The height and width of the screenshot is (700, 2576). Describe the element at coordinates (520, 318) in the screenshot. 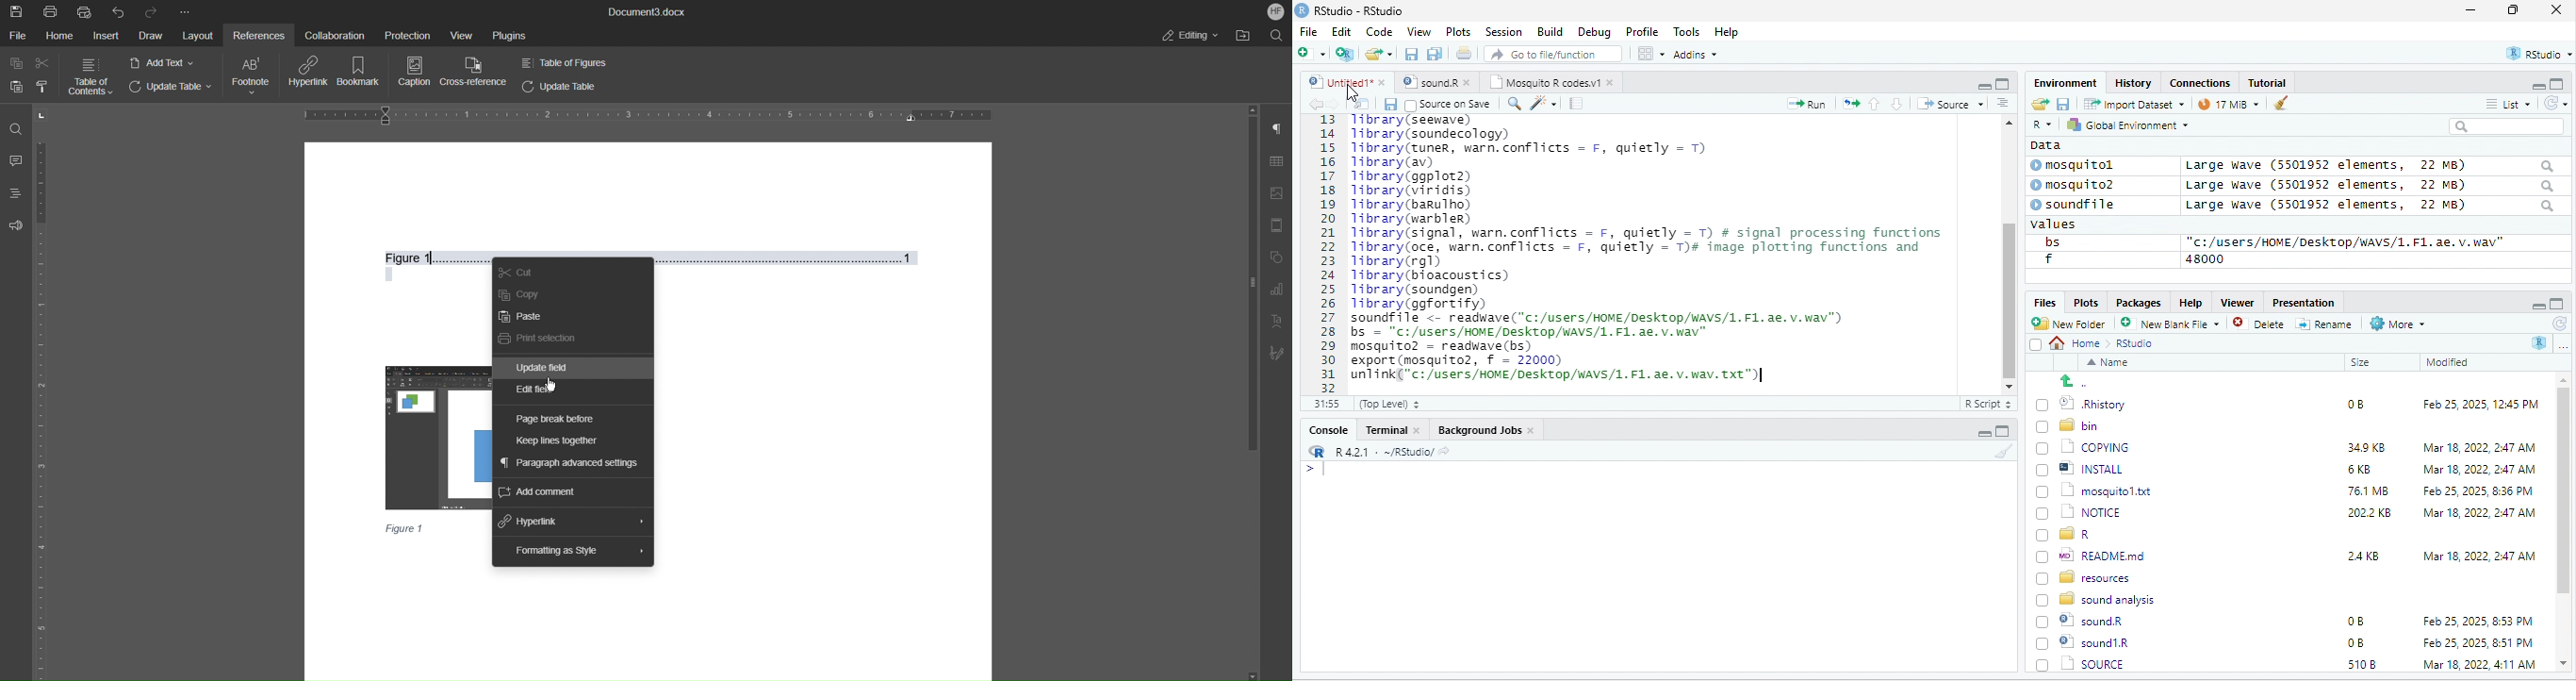

I see `Paste` at that location.